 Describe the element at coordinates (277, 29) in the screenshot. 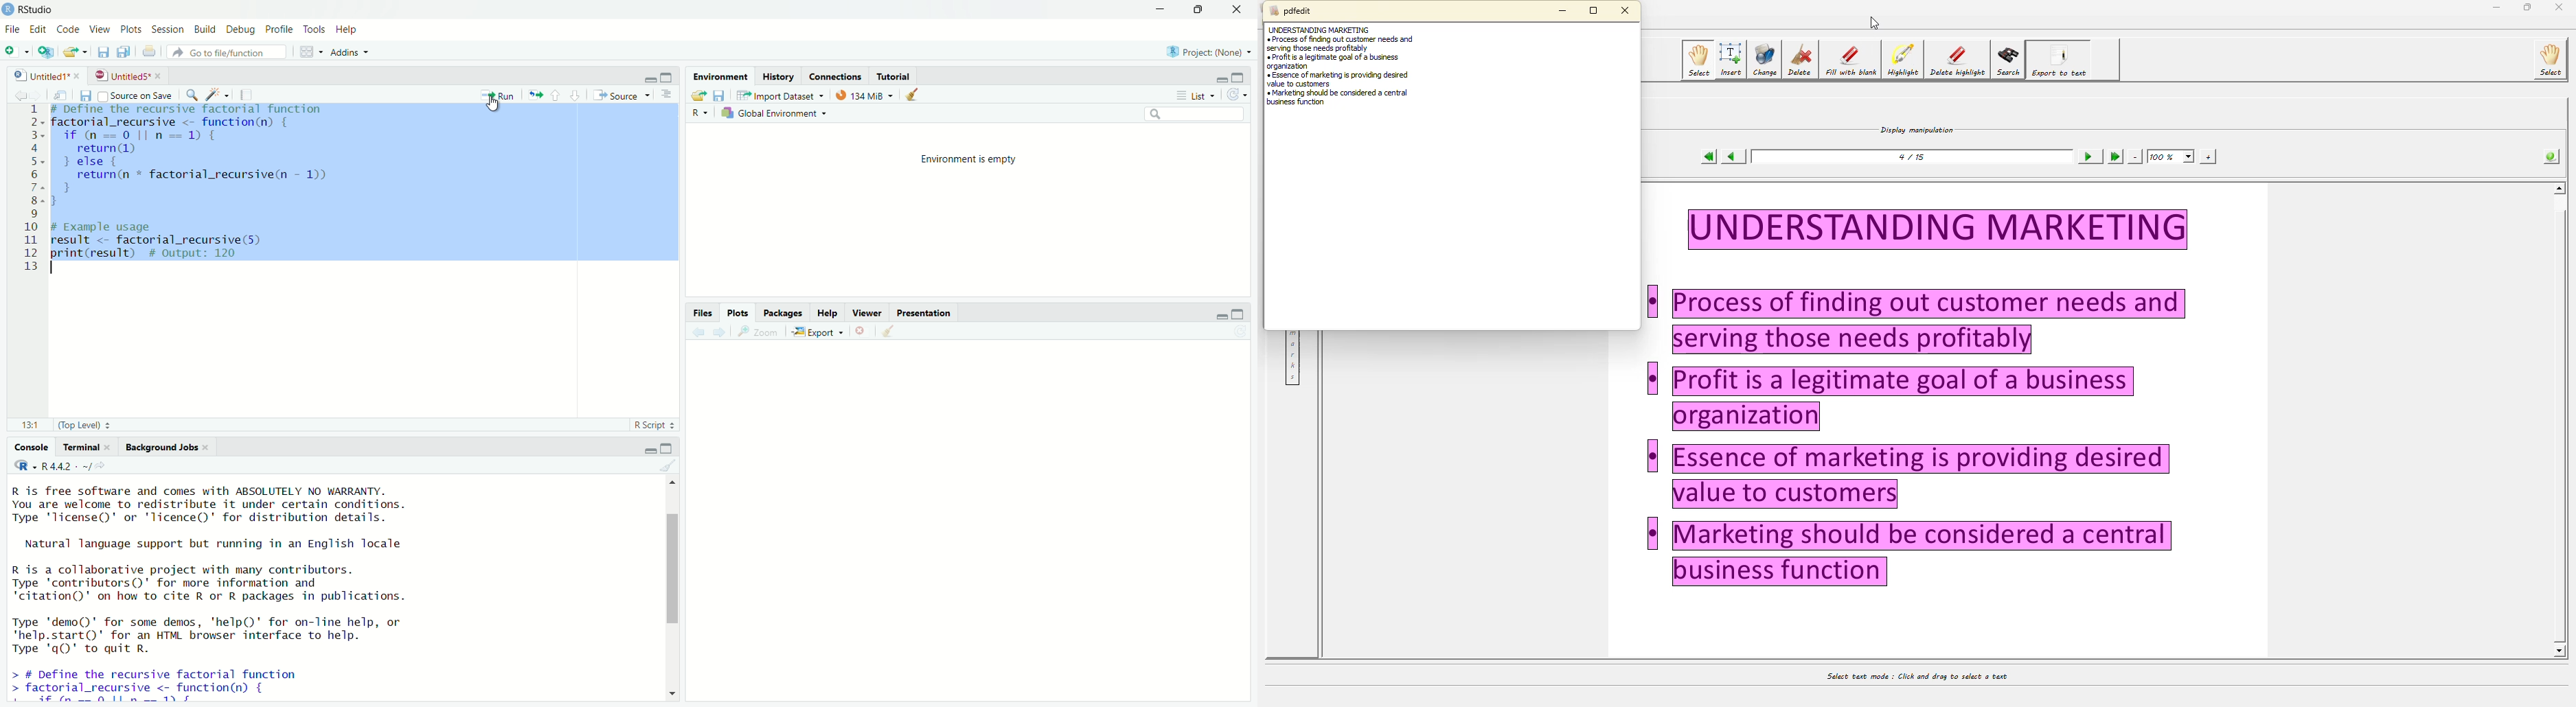

I see `Profile` at that location.